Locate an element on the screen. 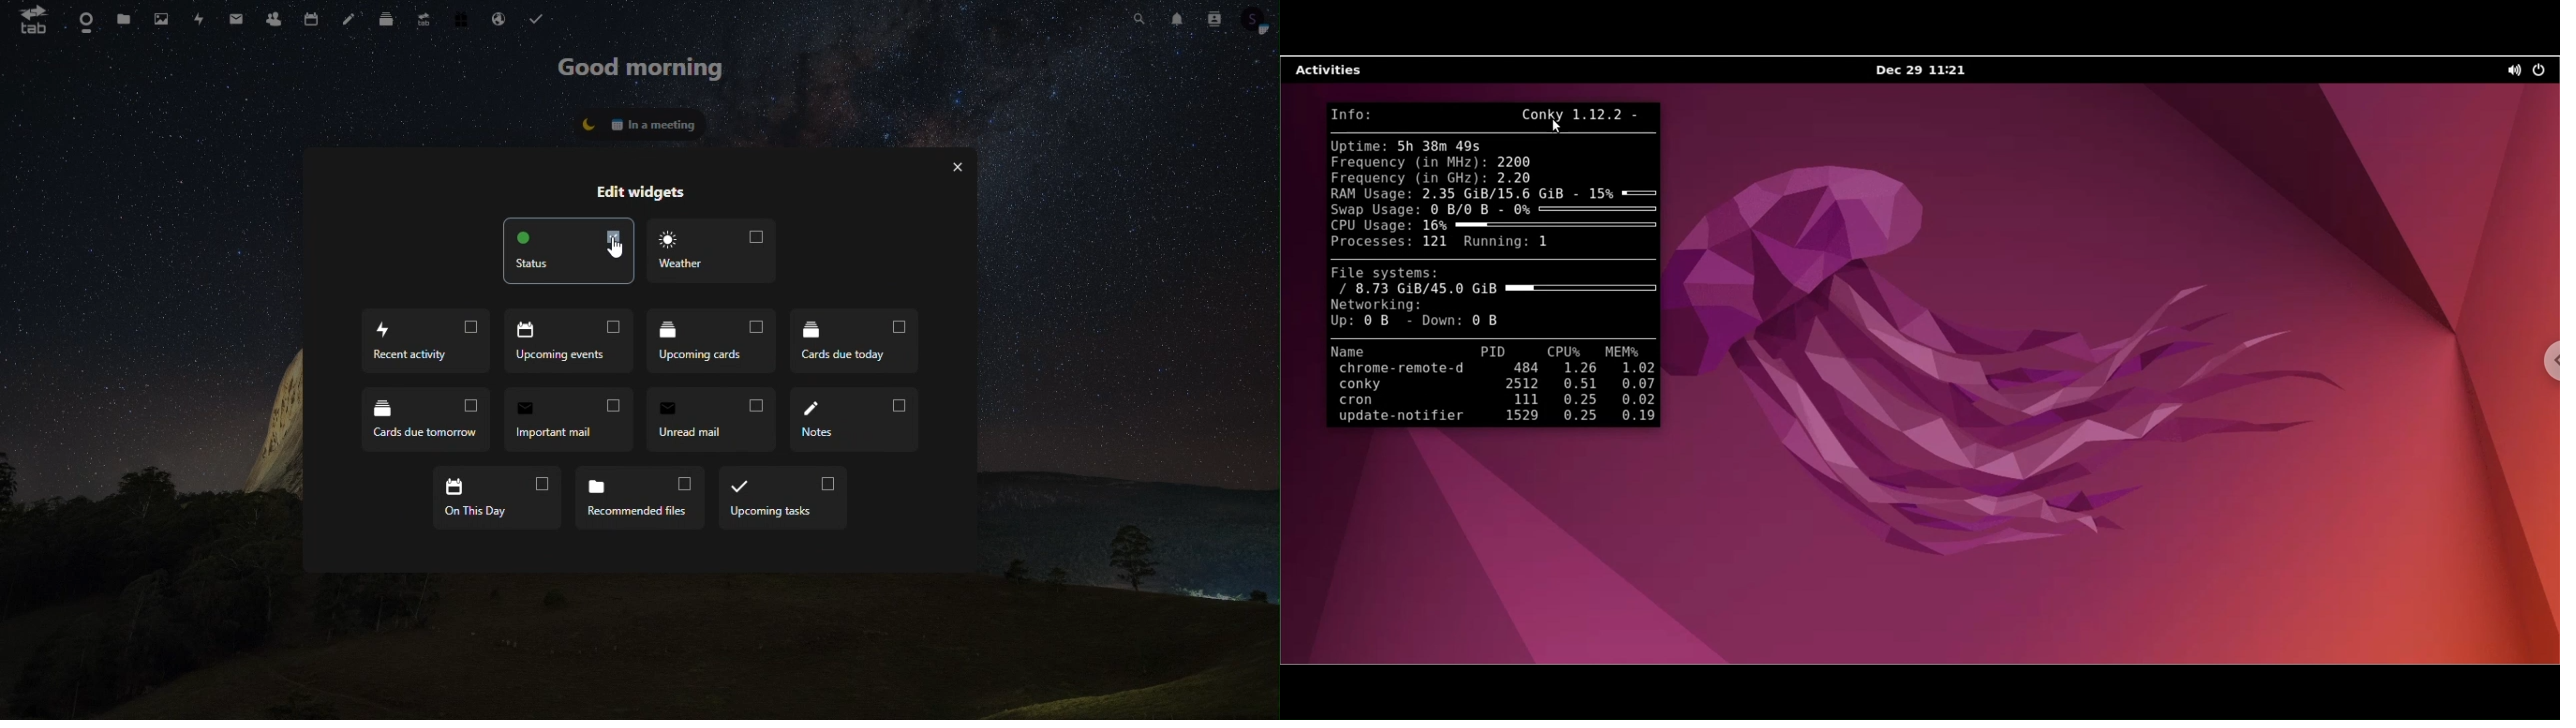 Image resolution: width=2576 pixels, height=728 pixels. search is located at coordinates (1140, 21).